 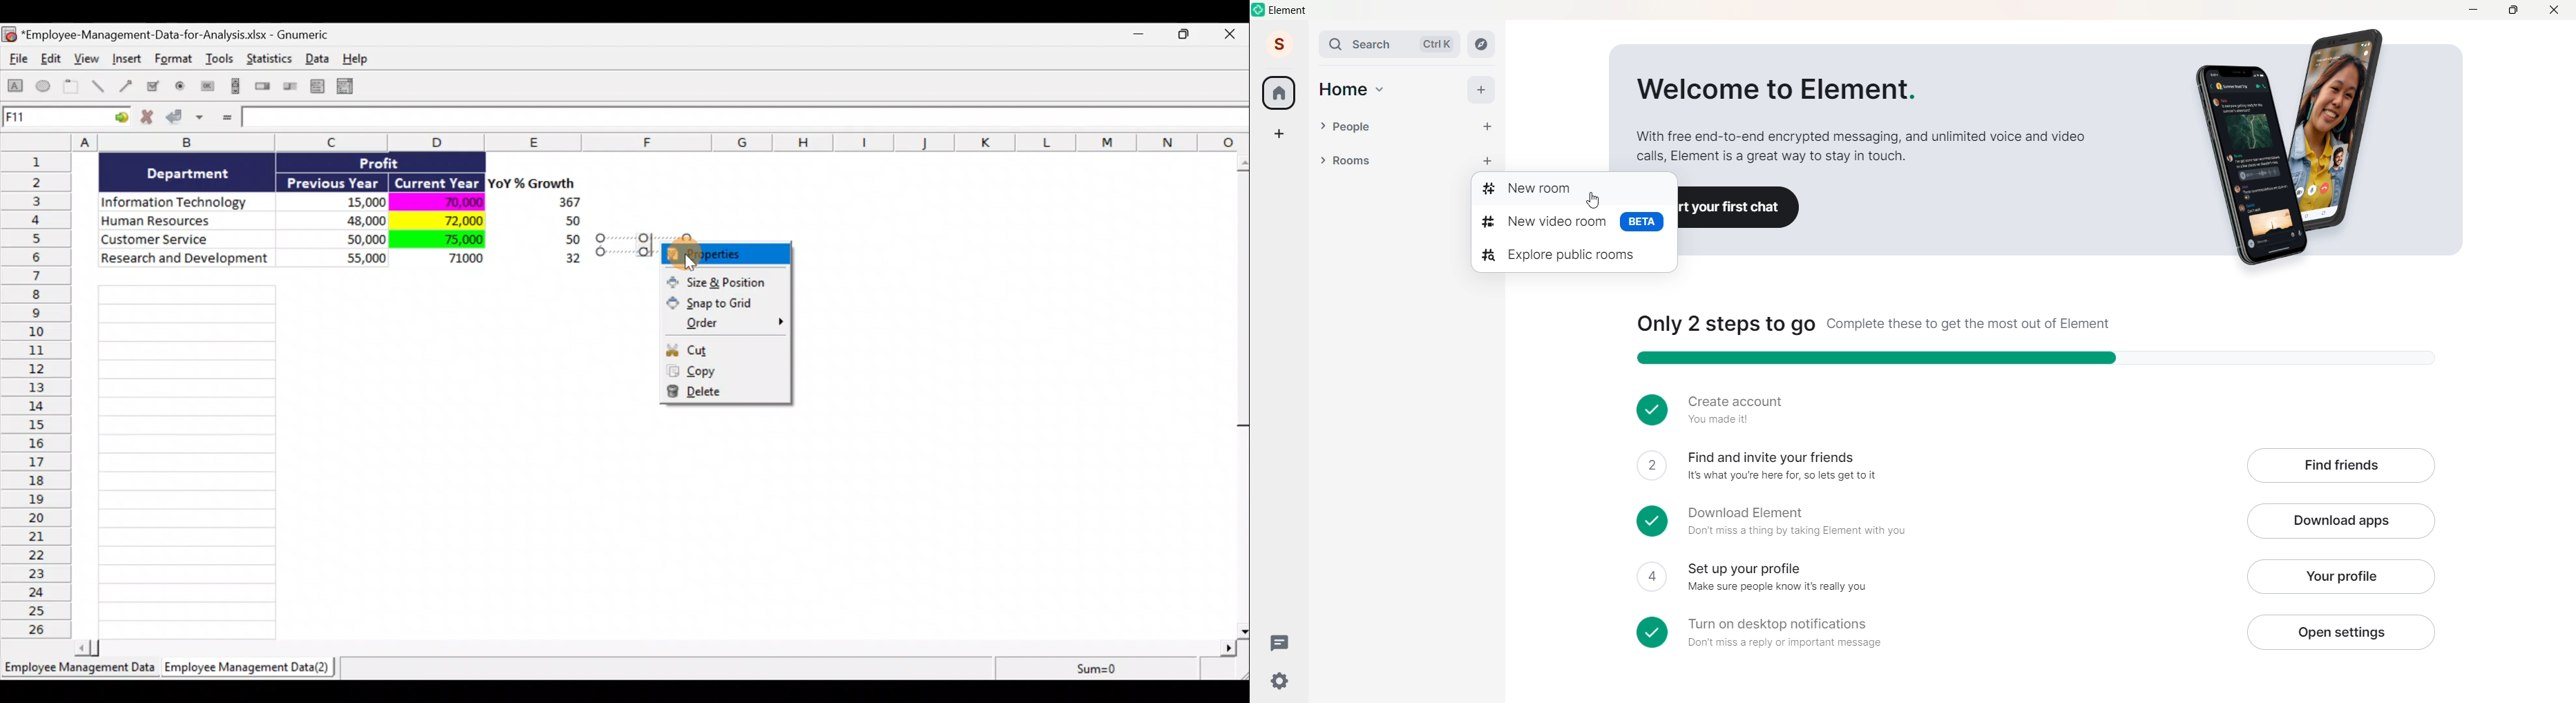 What do you see at coordinates (2028, 408) in the screenshot?
I see `Create account we made it!` at bounding box center [2028, 408].